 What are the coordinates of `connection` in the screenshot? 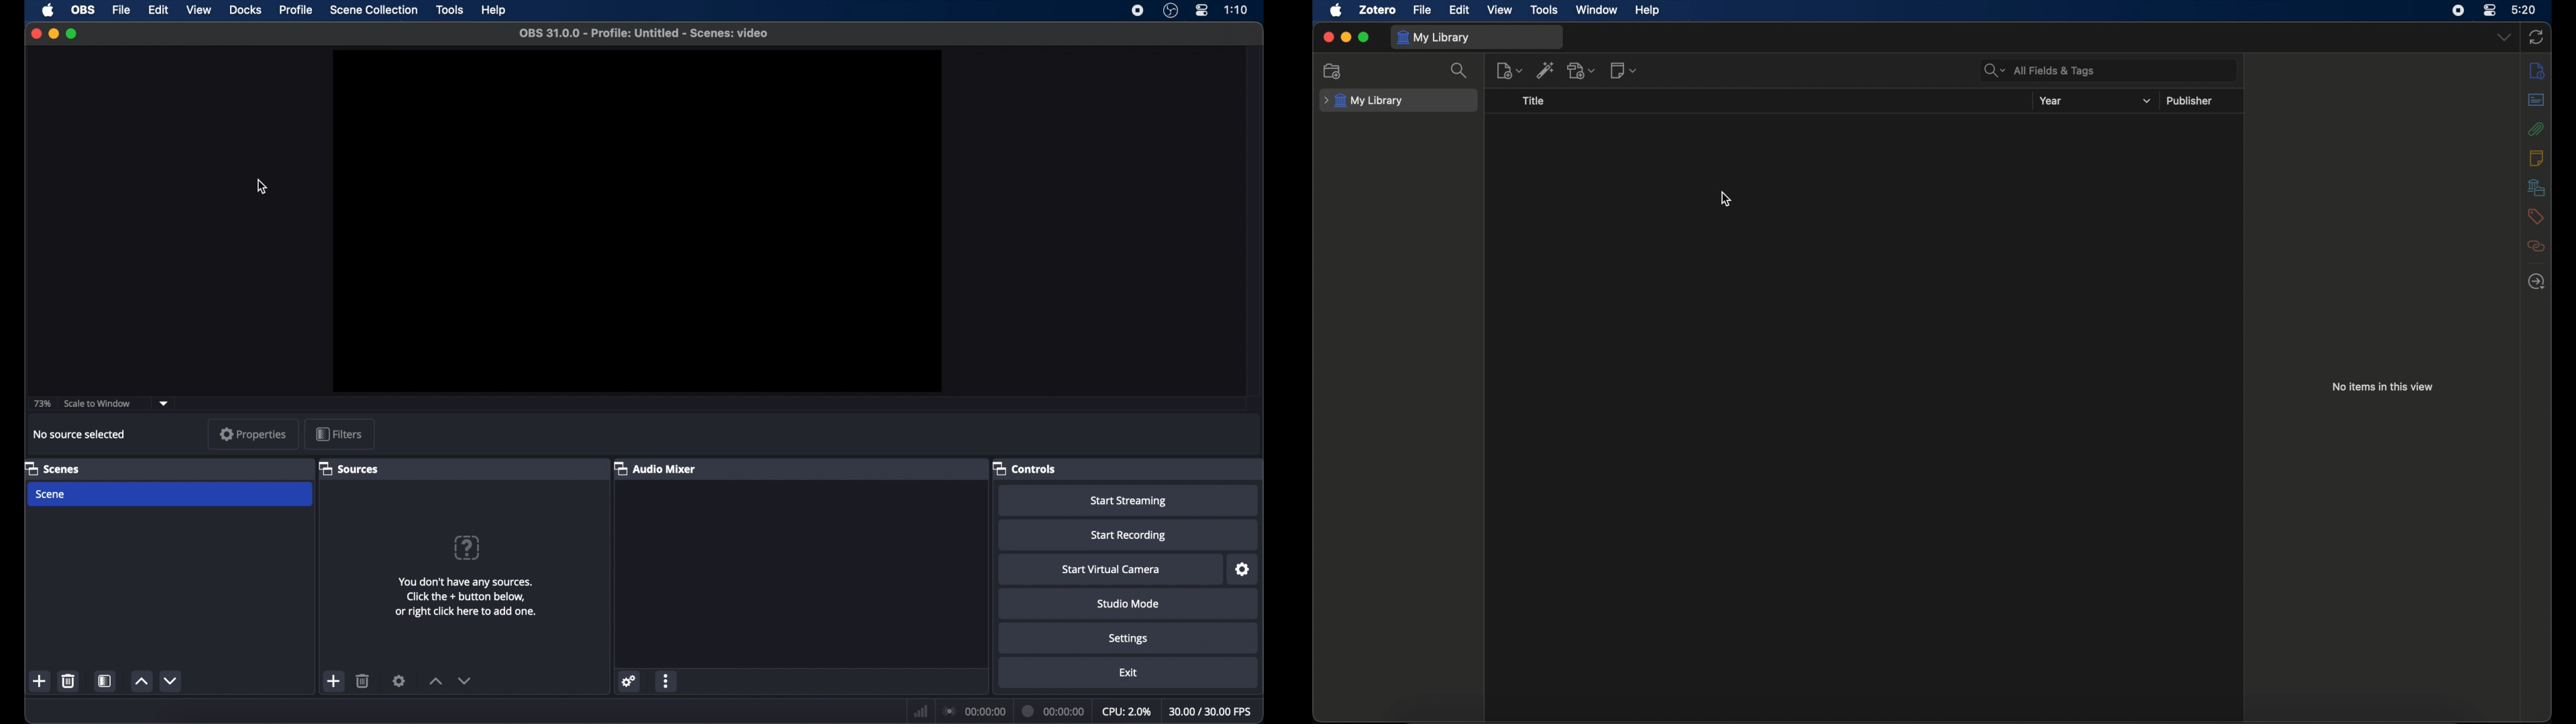 It's located at (974, 711).